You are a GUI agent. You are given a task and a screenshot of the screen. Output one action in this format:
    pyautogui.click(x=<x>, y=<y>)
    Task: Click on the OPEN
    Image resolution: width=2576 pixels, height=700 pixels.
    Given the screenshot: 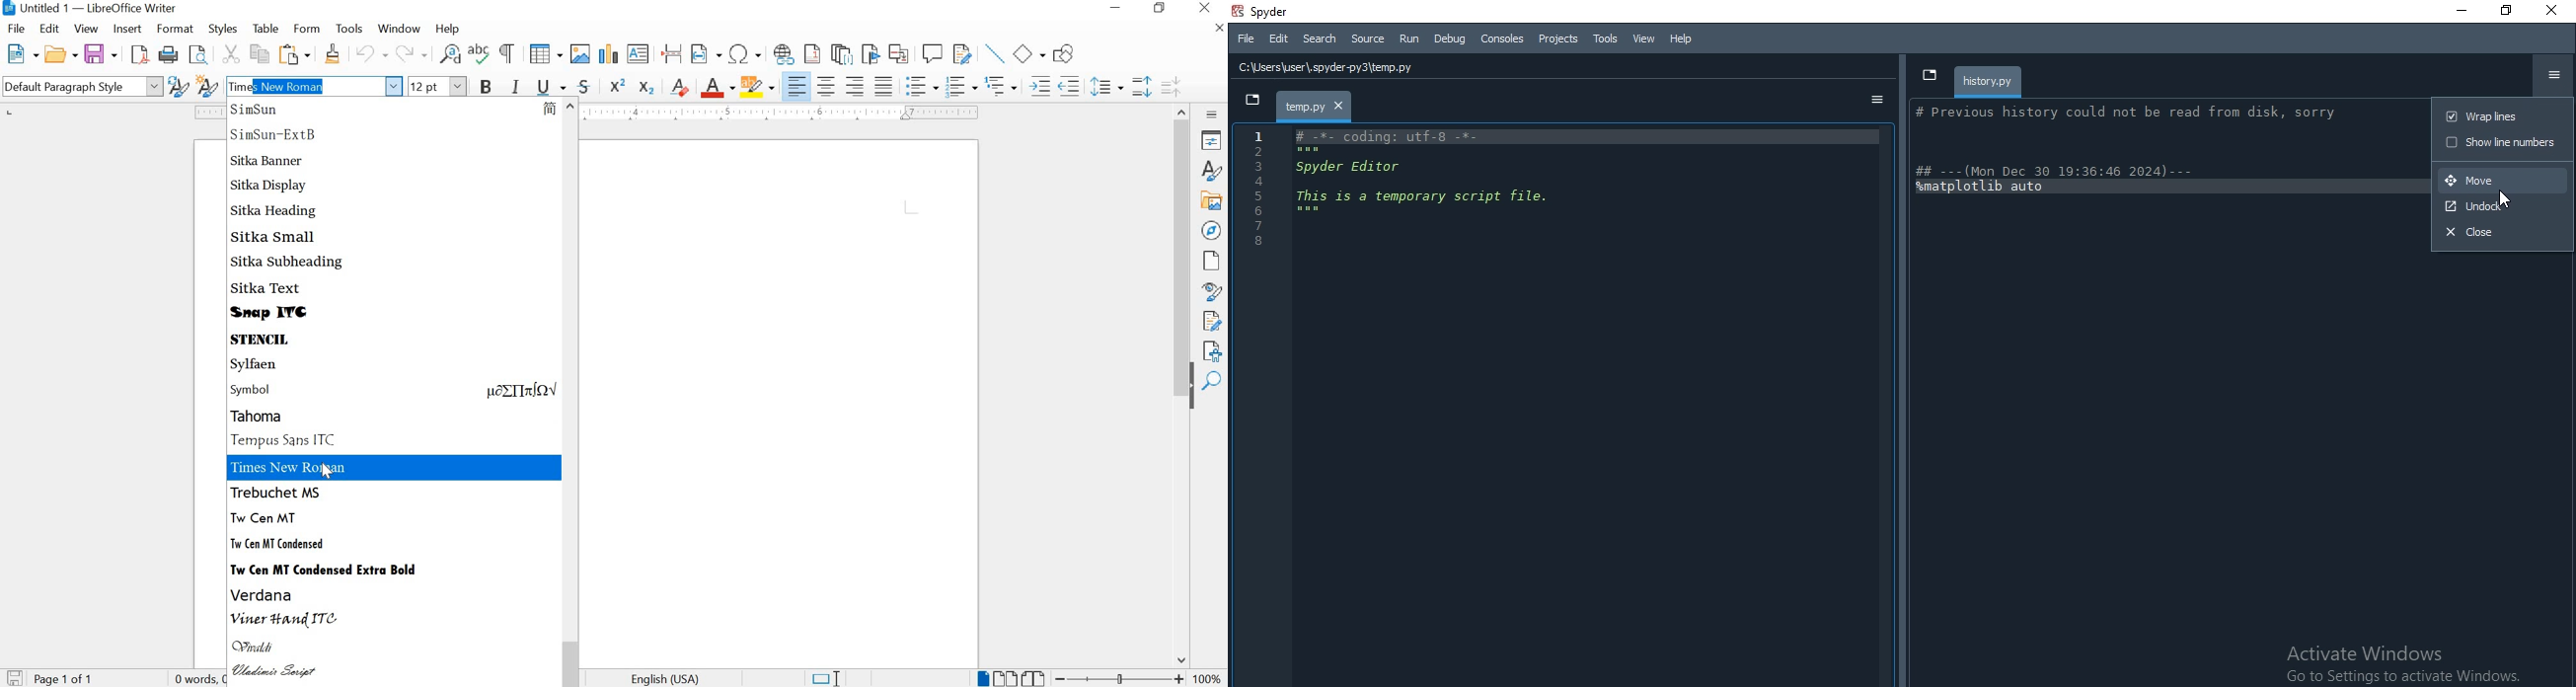 What is the action you would take?
    pyautogui.click(x=60, y=54)
    